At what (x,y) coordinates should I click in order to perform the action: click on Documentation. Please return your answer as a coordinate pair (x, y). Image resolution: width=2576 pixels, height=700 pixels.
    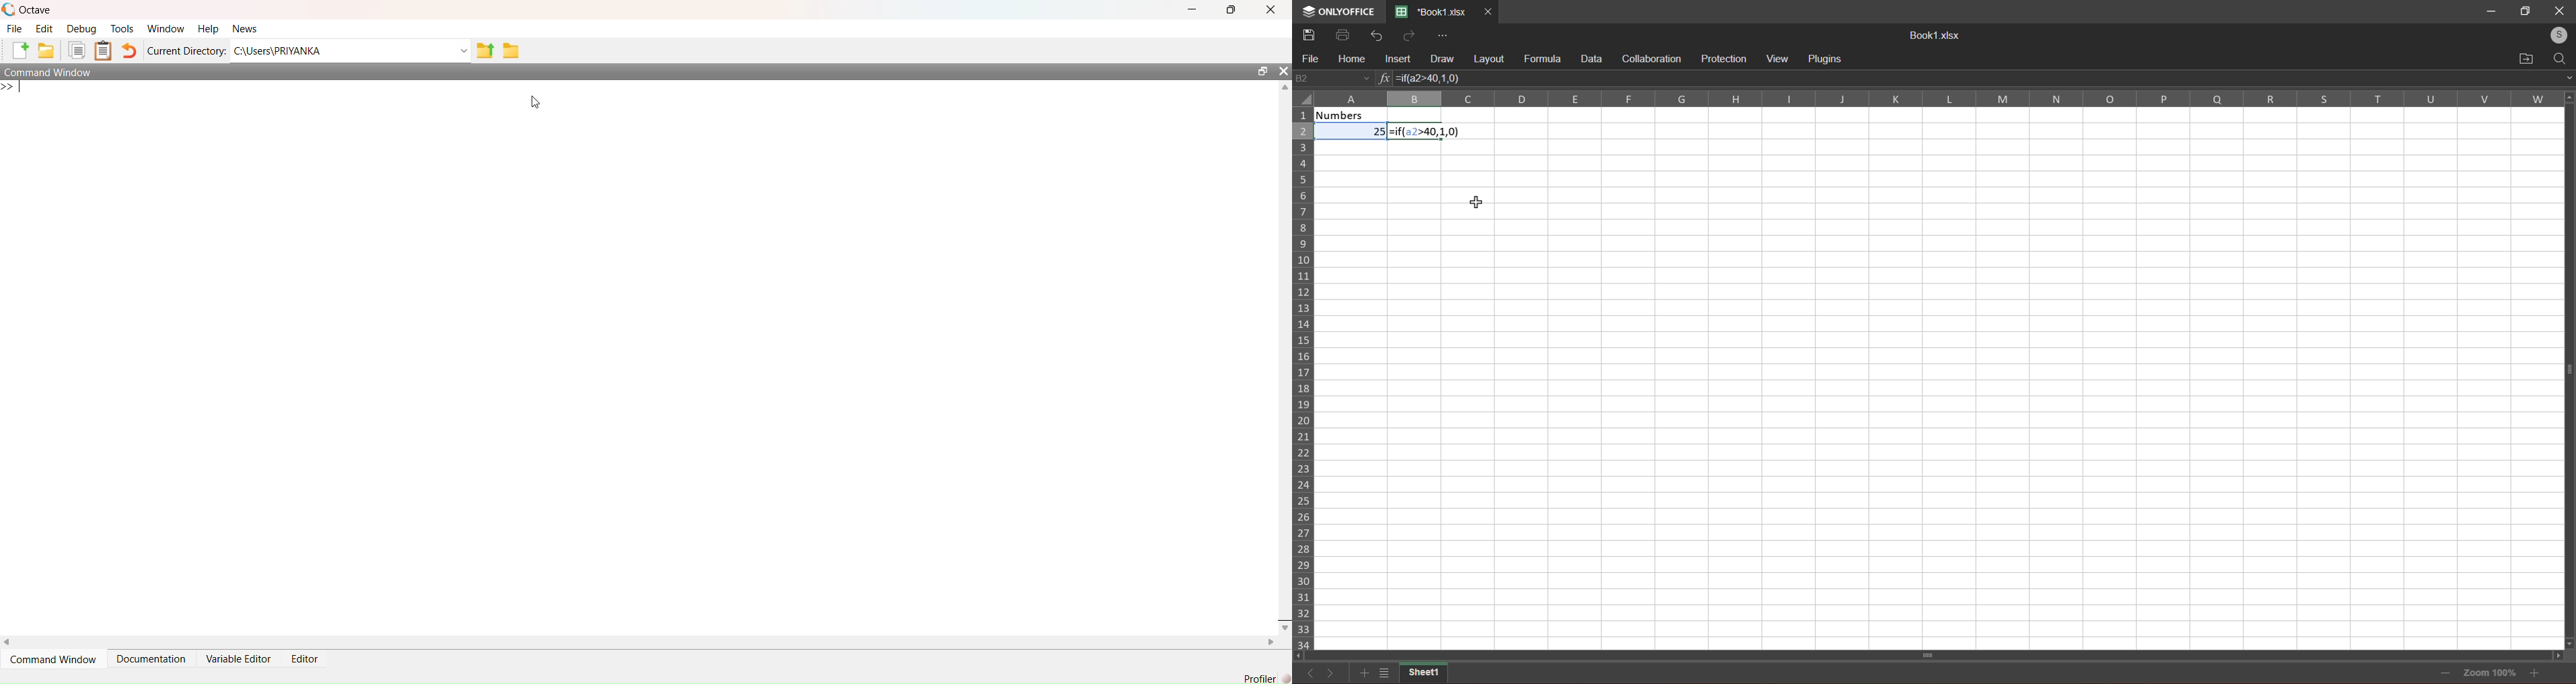
    Looking at the image, I should click on (153, 658).